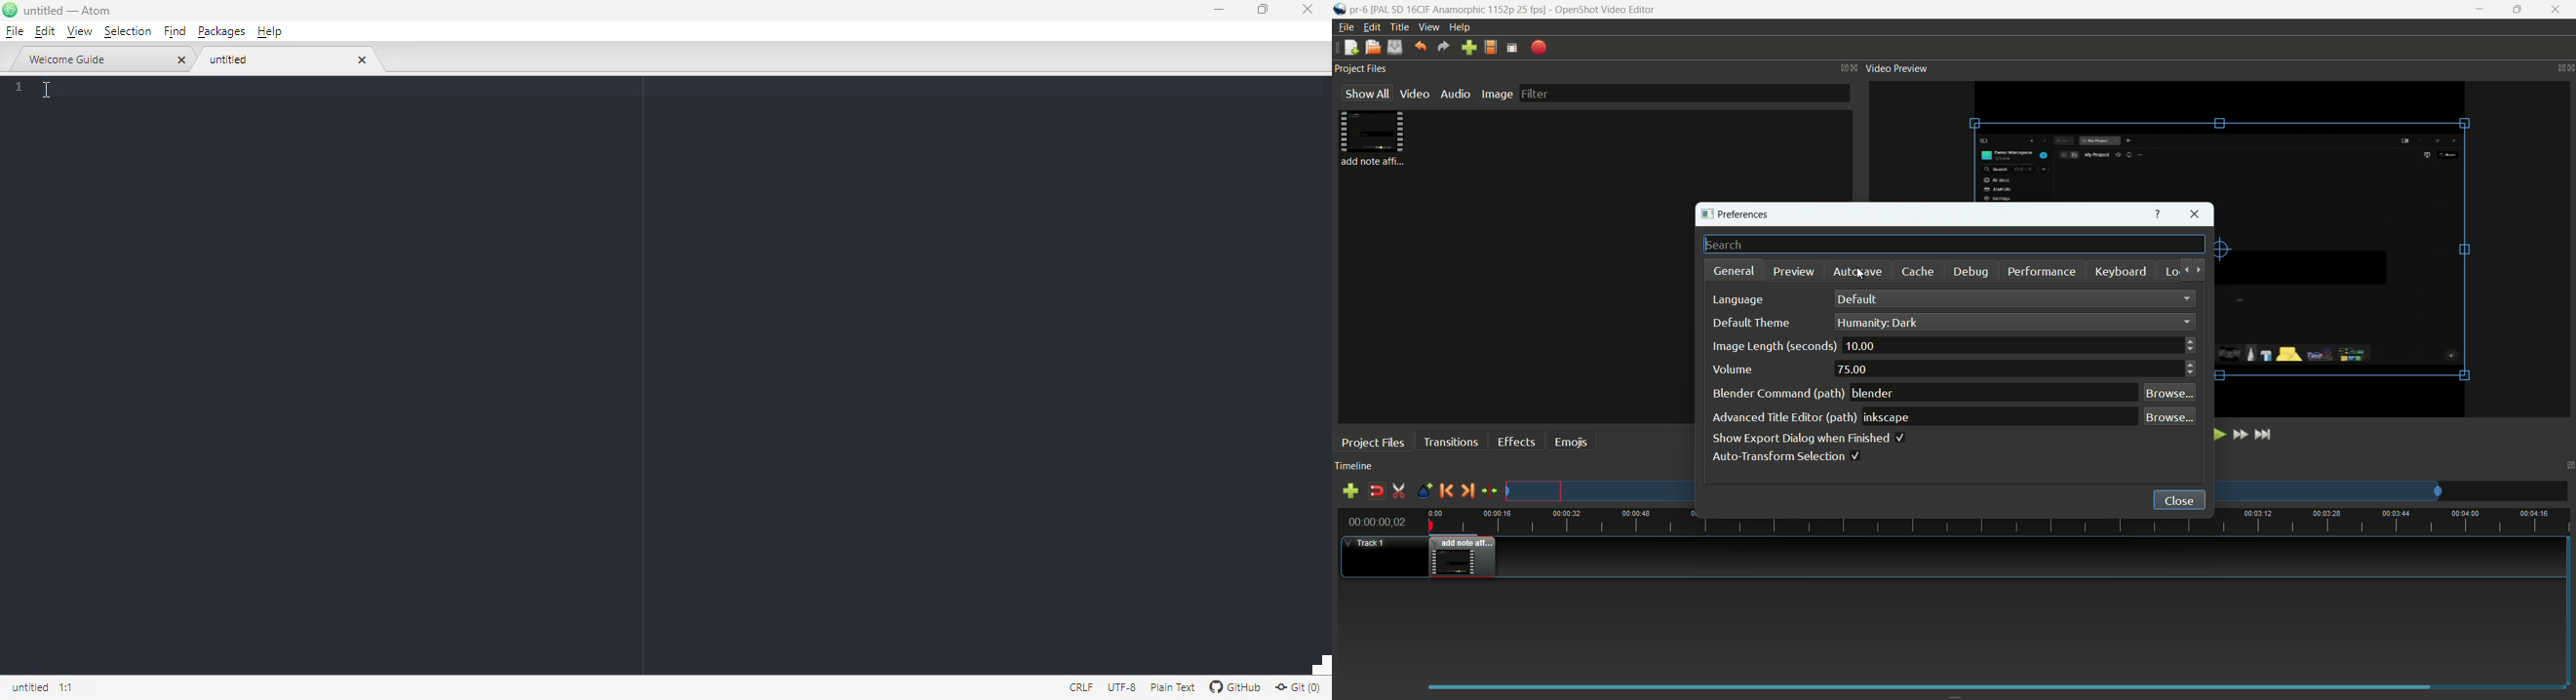 Image resolution: width=2576 pixels, height=700 pixels. What do you see at coordinates (1842, 67) in the screenshot?
I see `change layout` at bounding box center [1842, 67].